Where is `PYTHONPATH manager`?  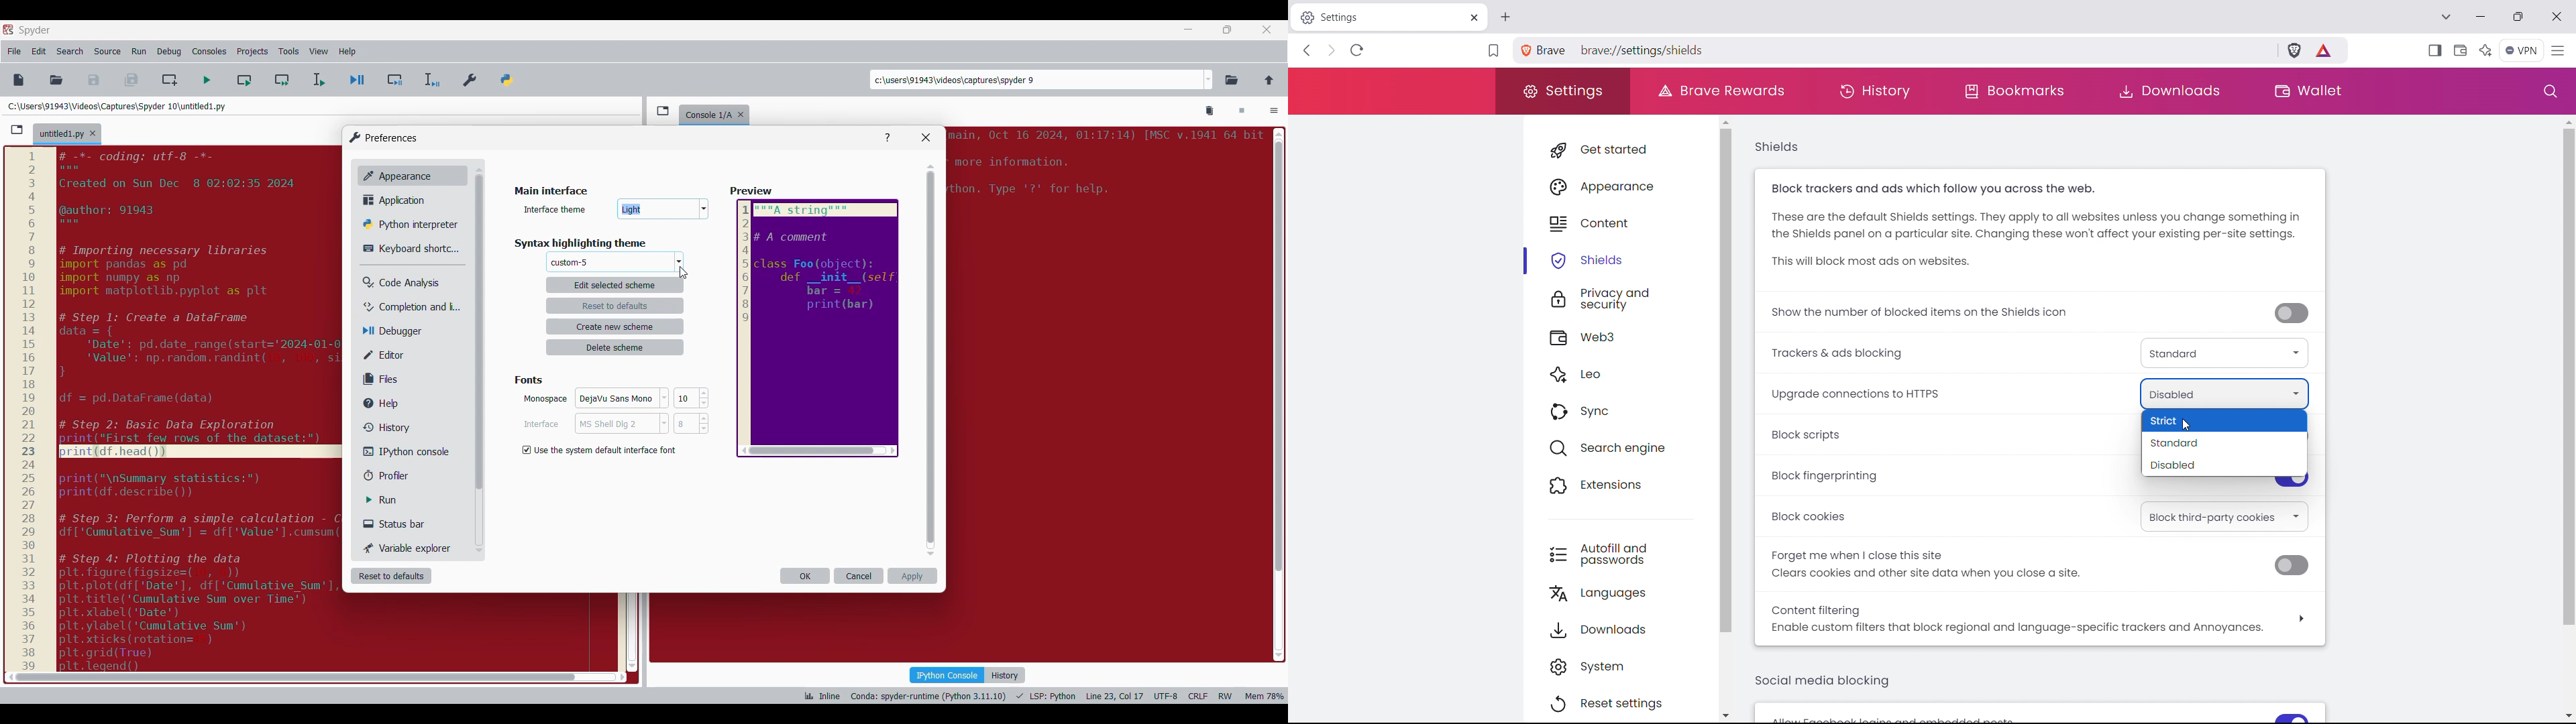
PYTHONPATH manager is located at coordinates (509, 77).